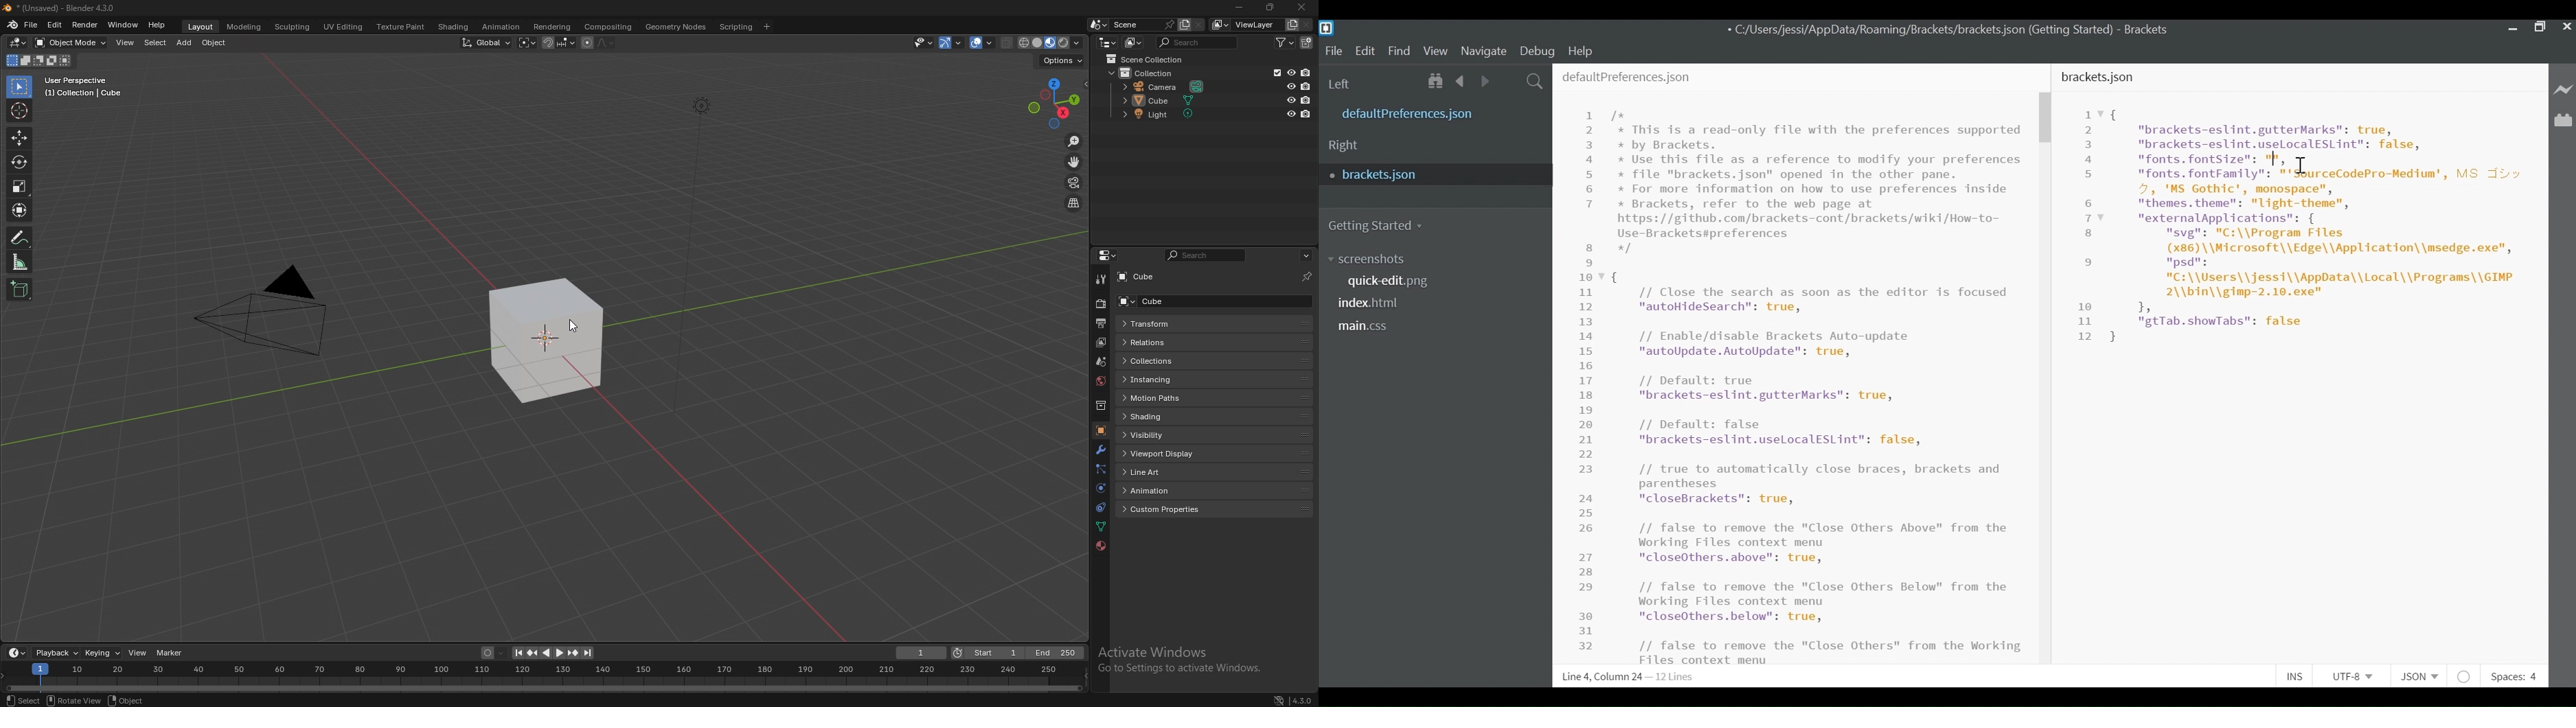  I want to click on editor type, so click(1107, 43).